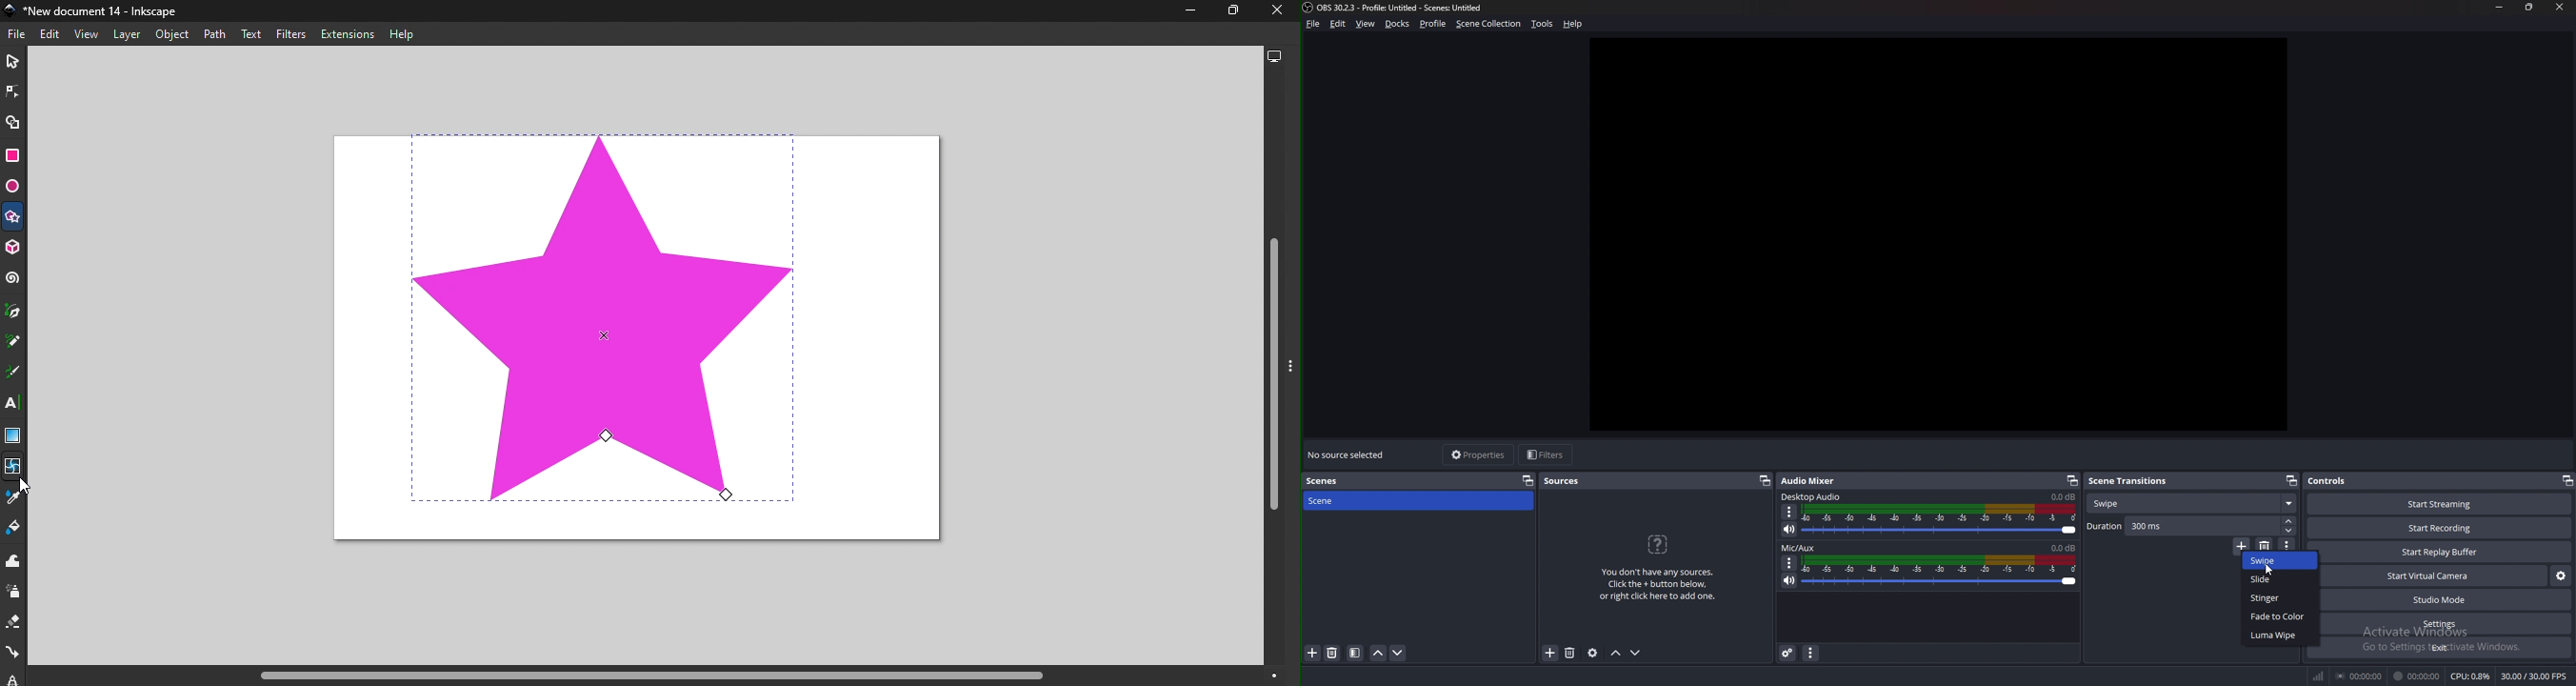 This screenshot has width=2576, height=700. What do you see at coordinates (89, 34) in the screenshot?
I see `View` at bounding box center [89, 34].